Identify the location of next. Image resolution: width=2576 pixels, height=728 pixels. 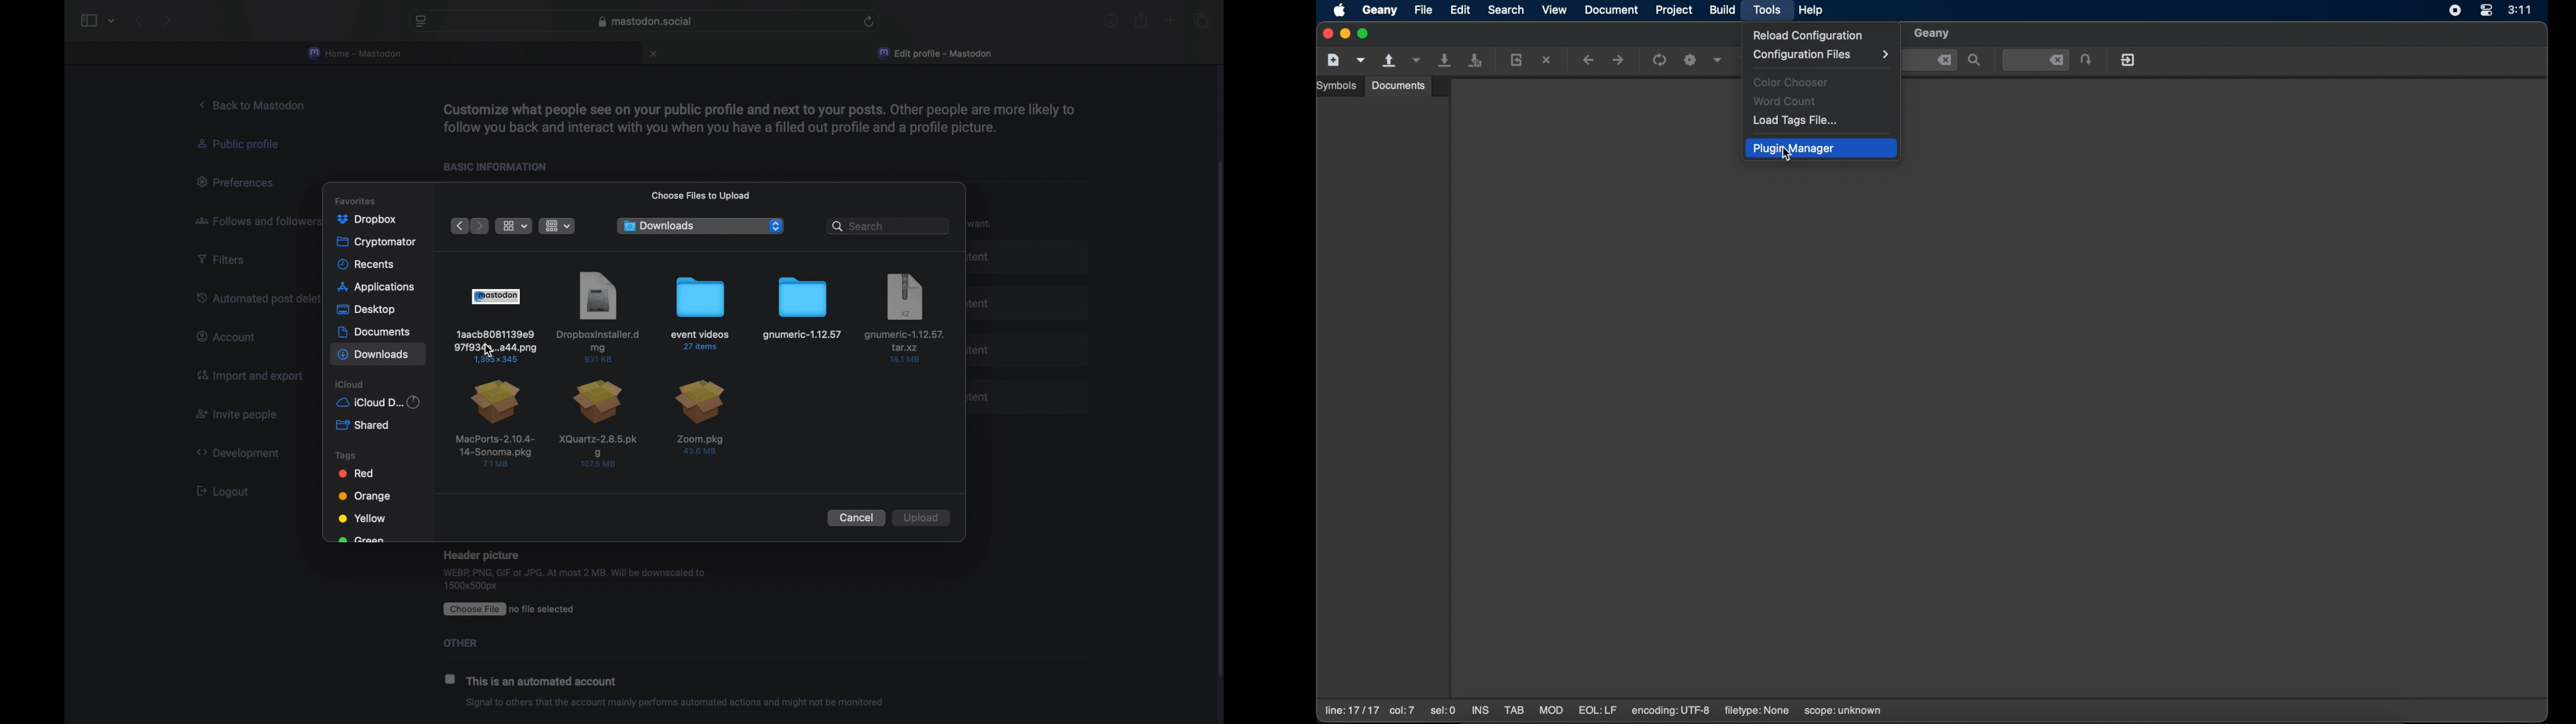
(480, 225).